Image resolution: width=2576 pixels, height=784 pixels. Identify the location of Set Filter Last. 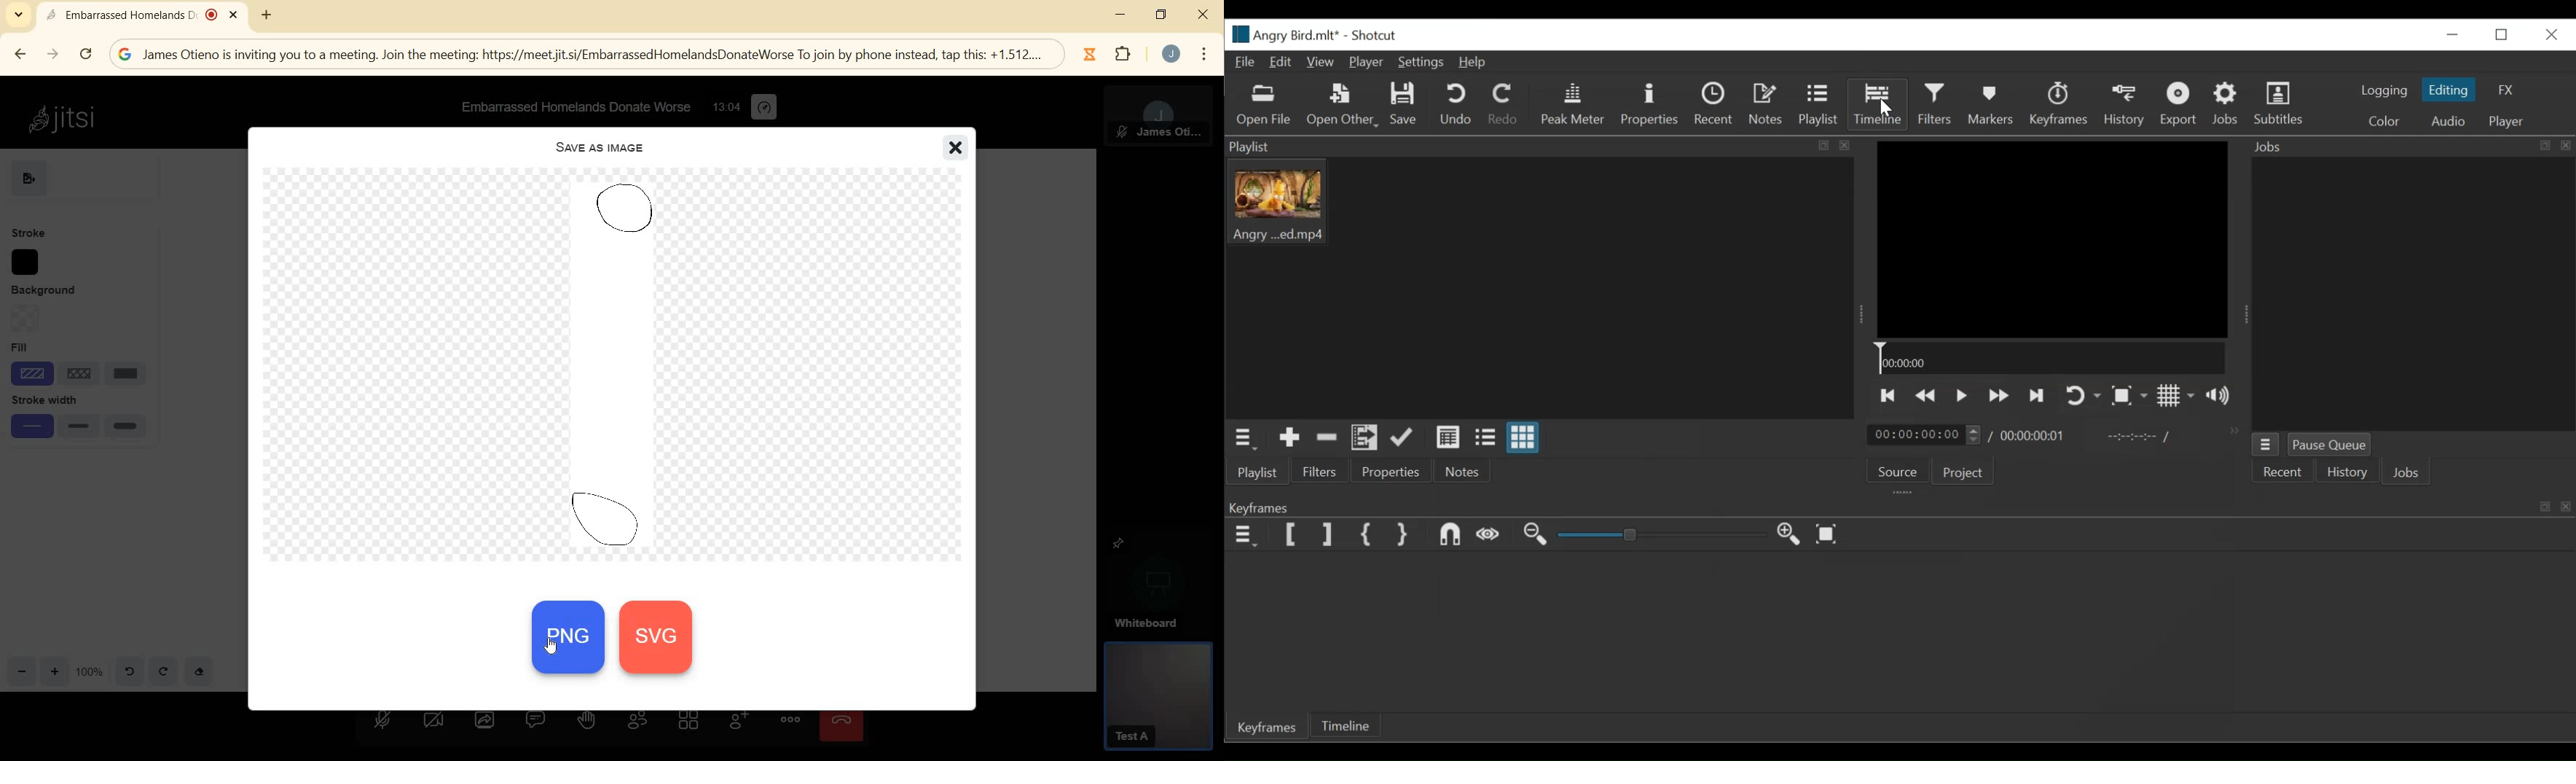
(1327, 536).